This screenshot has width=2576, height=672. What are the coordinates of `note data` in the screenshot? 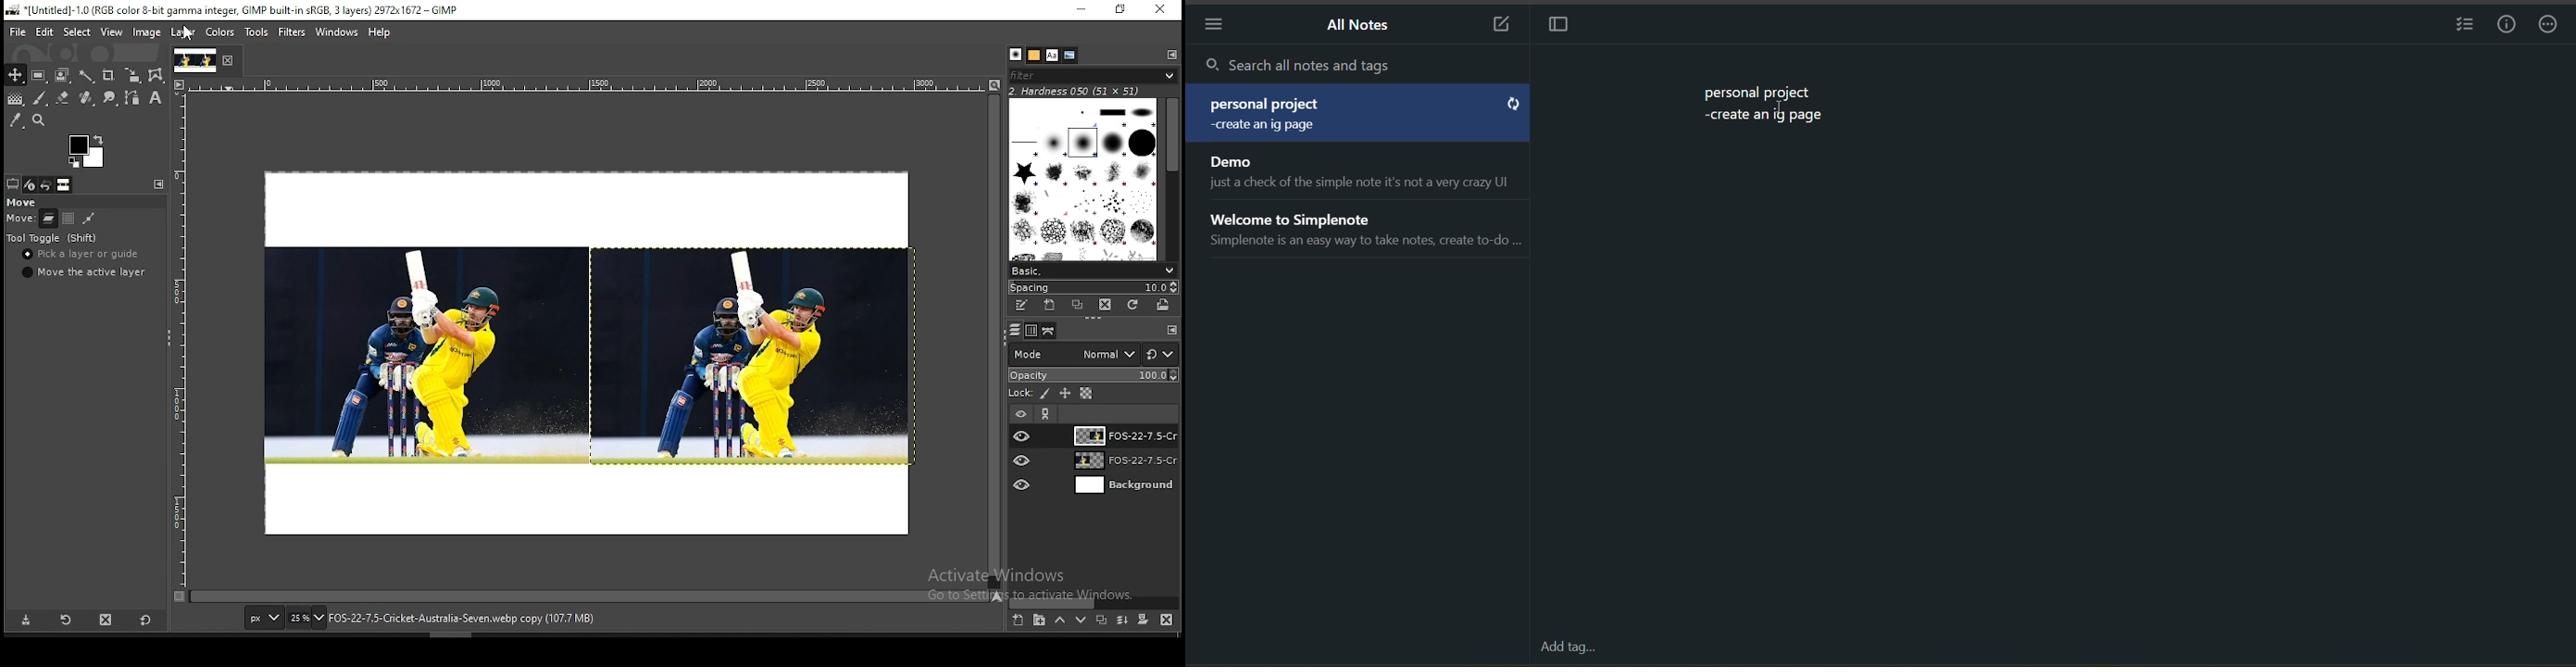 It's located at (1276, 128).